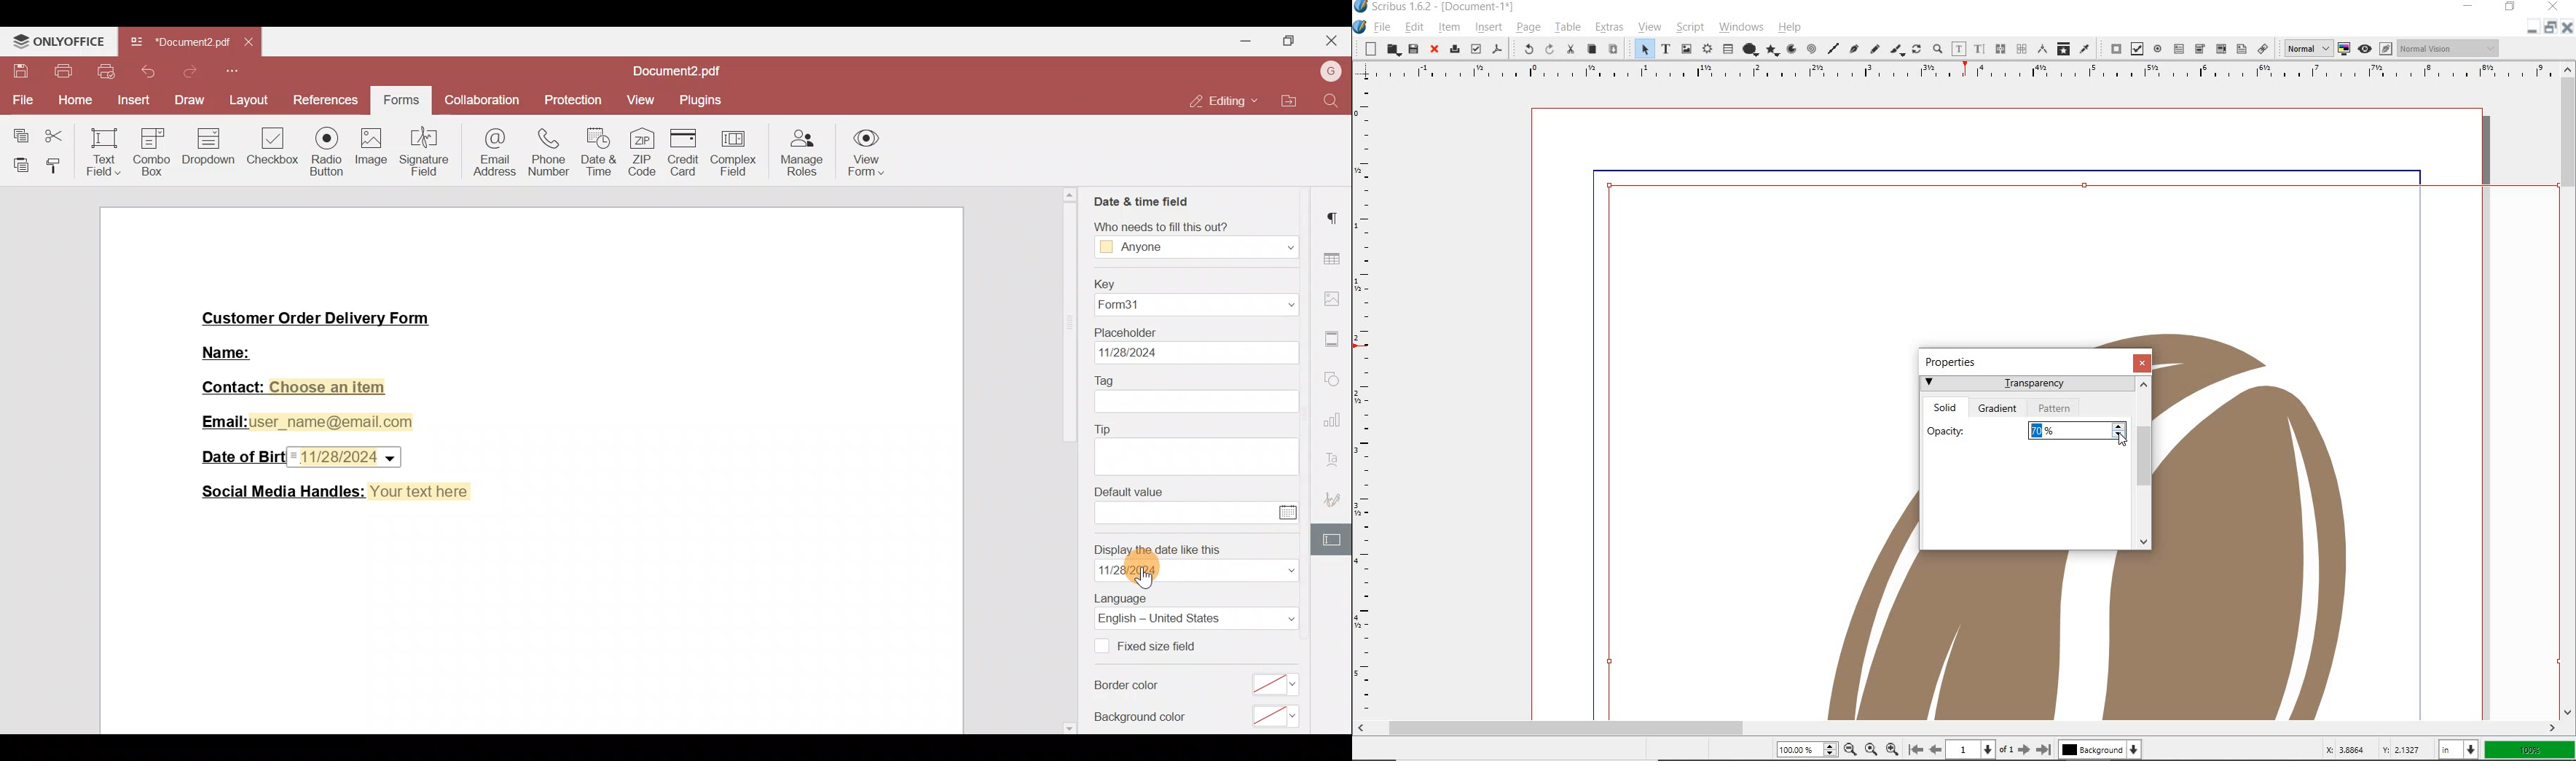 This screenshot has width=2576, height=784. Describe the element at coordinates (1649, 28) in the screenshot. I see `view` at that location.